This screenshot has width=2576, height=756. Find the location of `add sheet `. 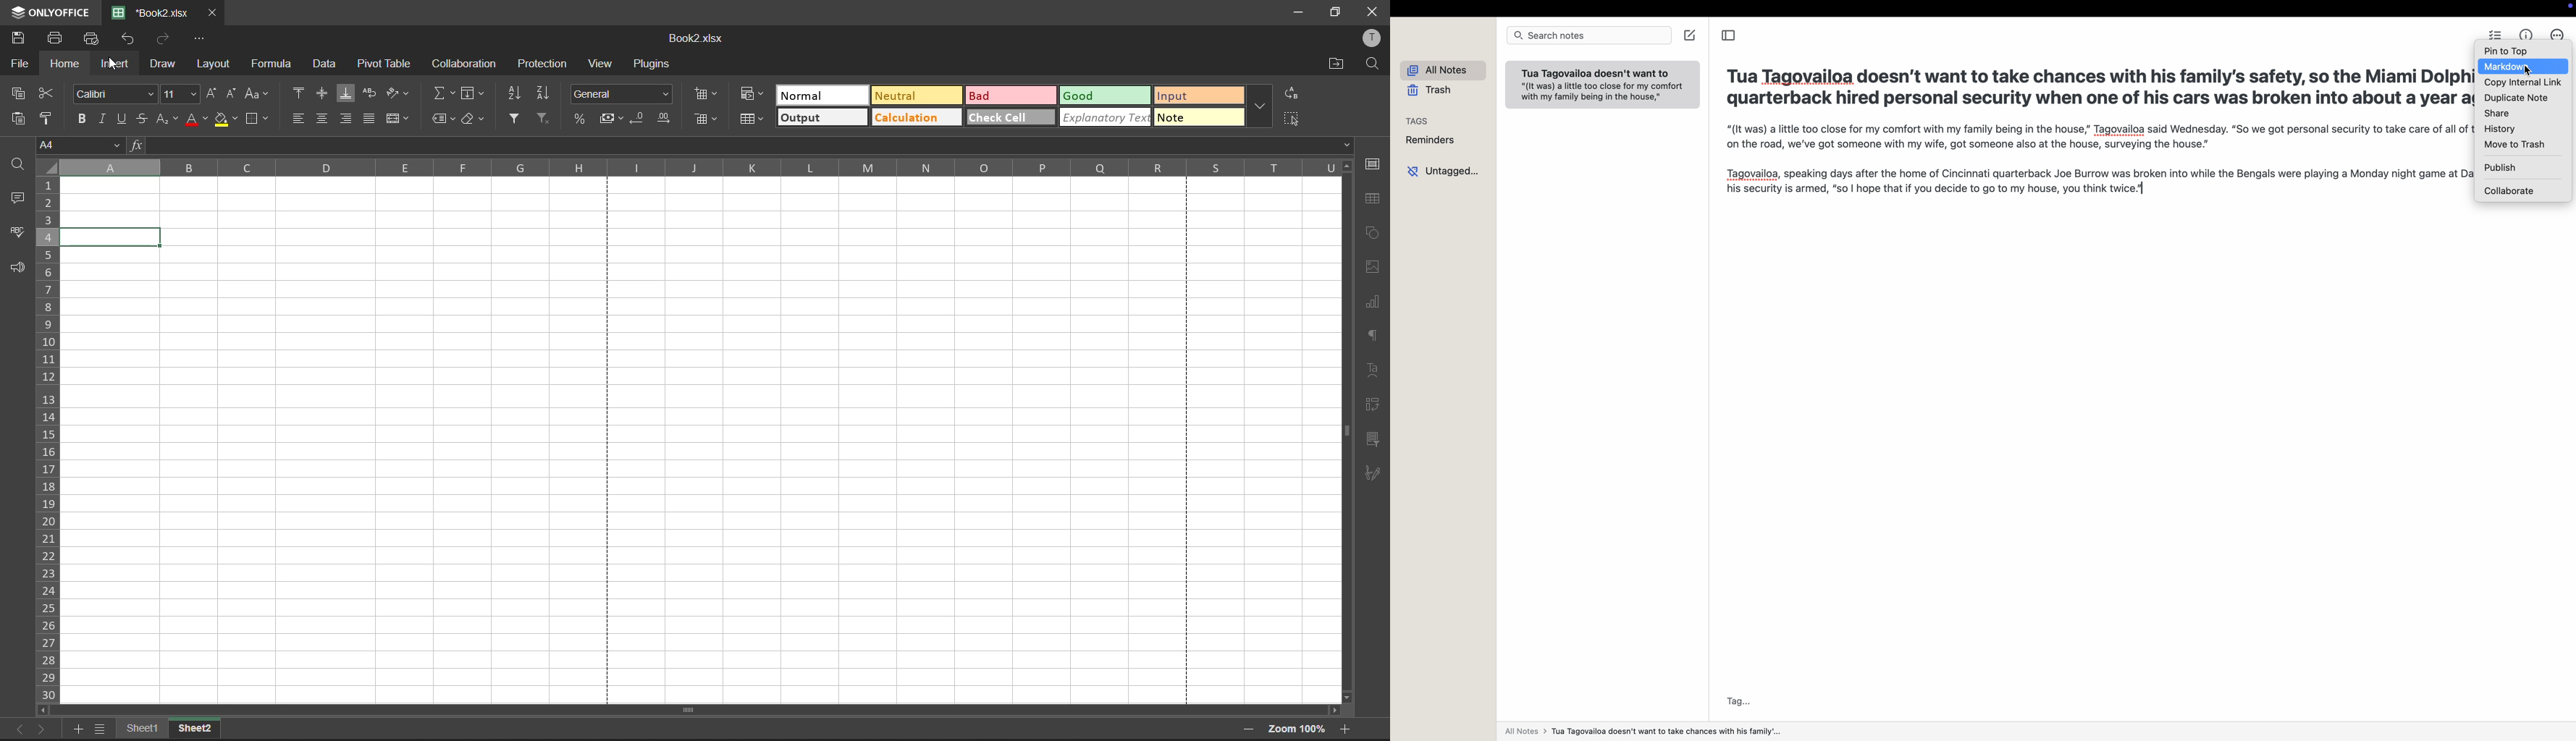

add sheet  is located at coordinates (77, 731).